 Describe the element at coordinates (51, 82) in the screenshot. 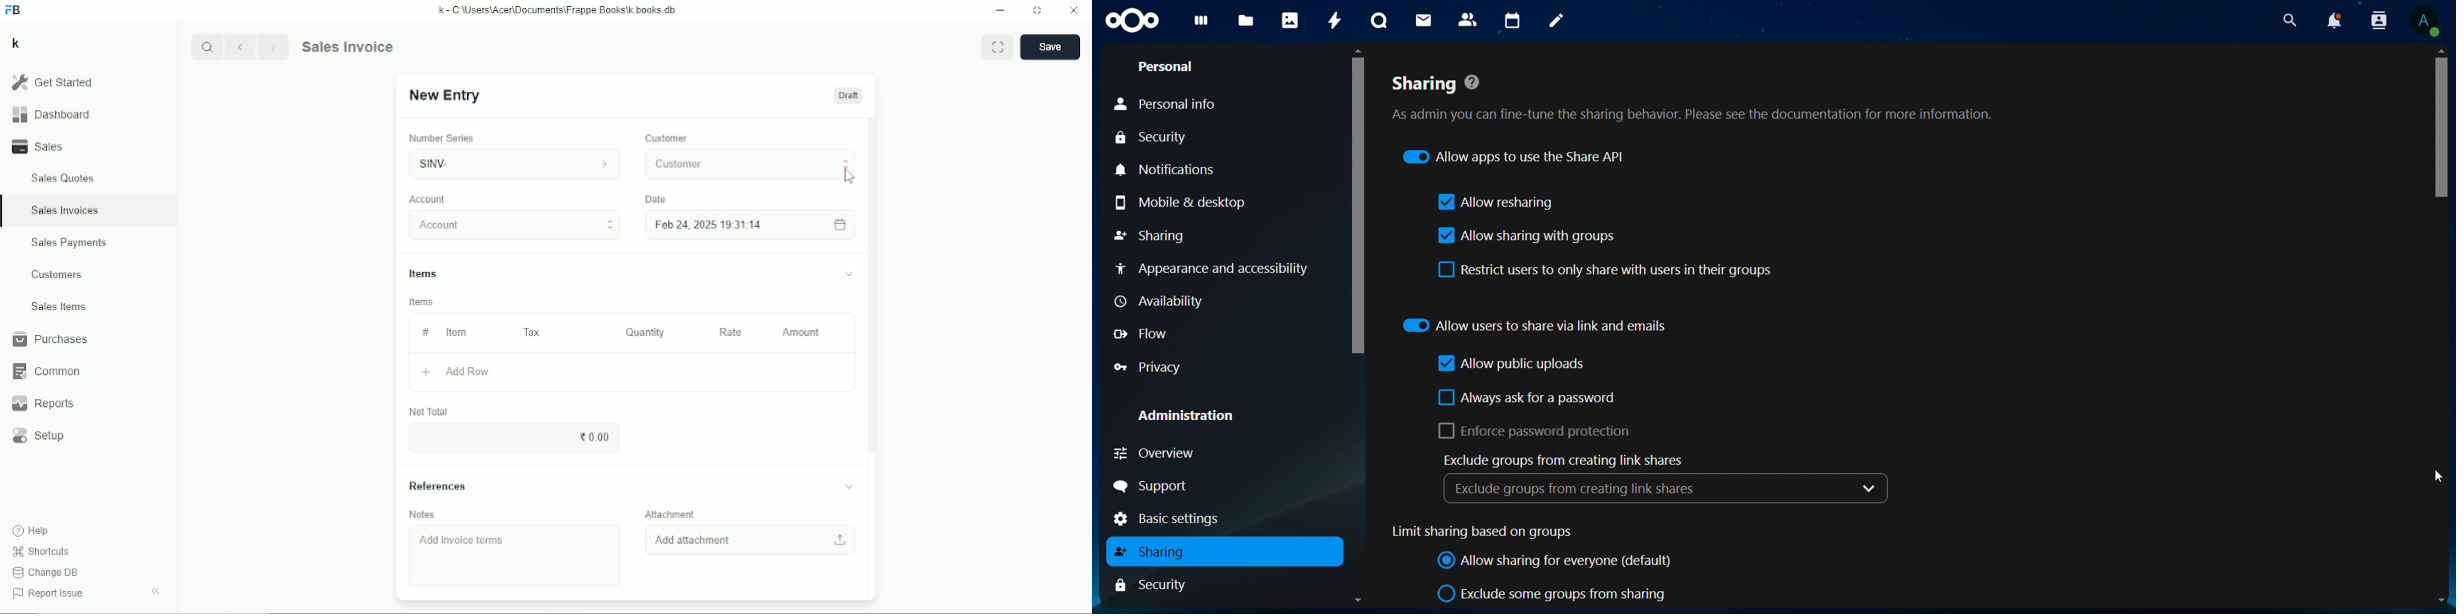

I see `Get started` at that location.